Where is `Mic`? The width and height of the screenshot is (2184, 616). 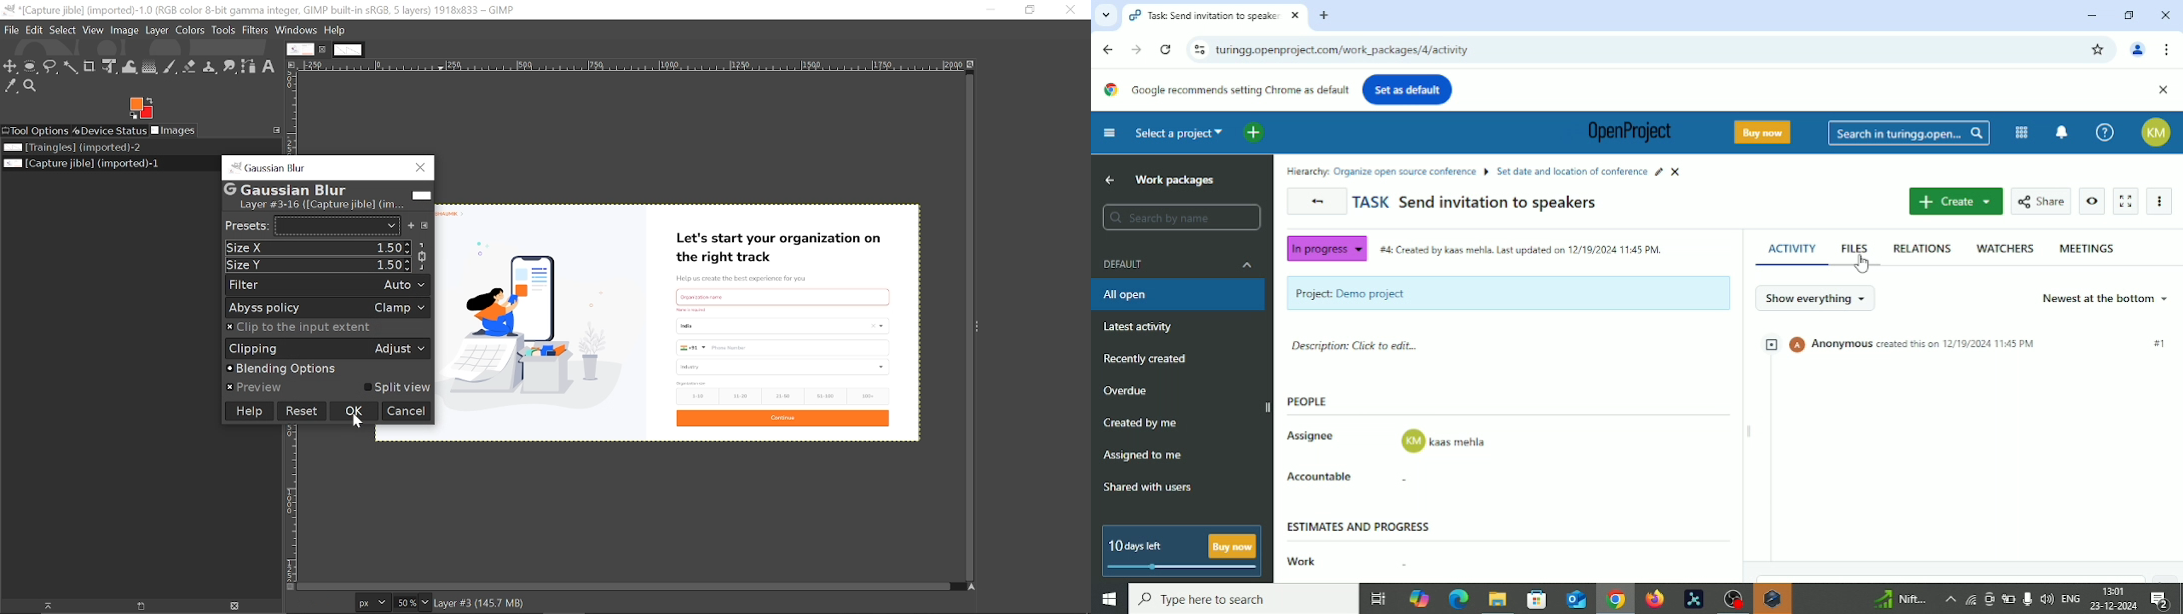
Mic is located at coordinates (2027, 598).